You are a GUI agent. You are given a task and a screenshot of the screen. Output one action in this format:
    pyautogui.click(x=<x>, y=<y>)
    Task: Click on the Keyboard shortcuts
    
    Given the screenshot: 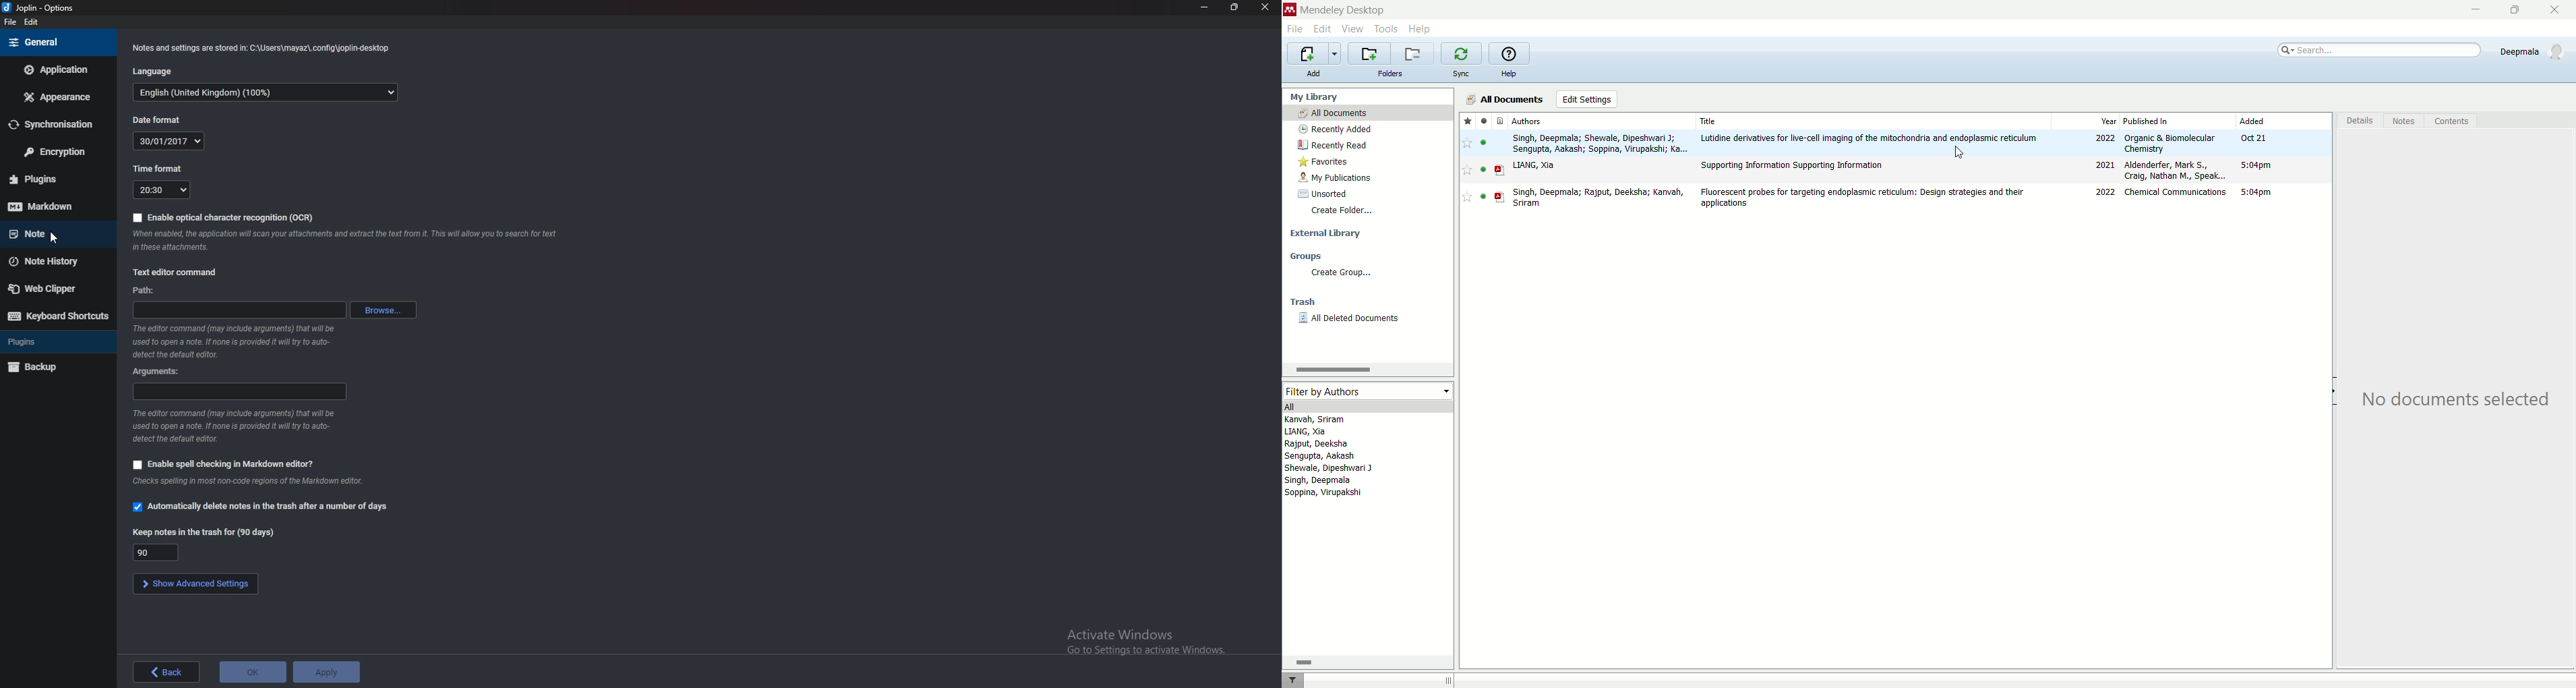 What is the action you would take?
    pyautogui.click(x=59, y=315)
    